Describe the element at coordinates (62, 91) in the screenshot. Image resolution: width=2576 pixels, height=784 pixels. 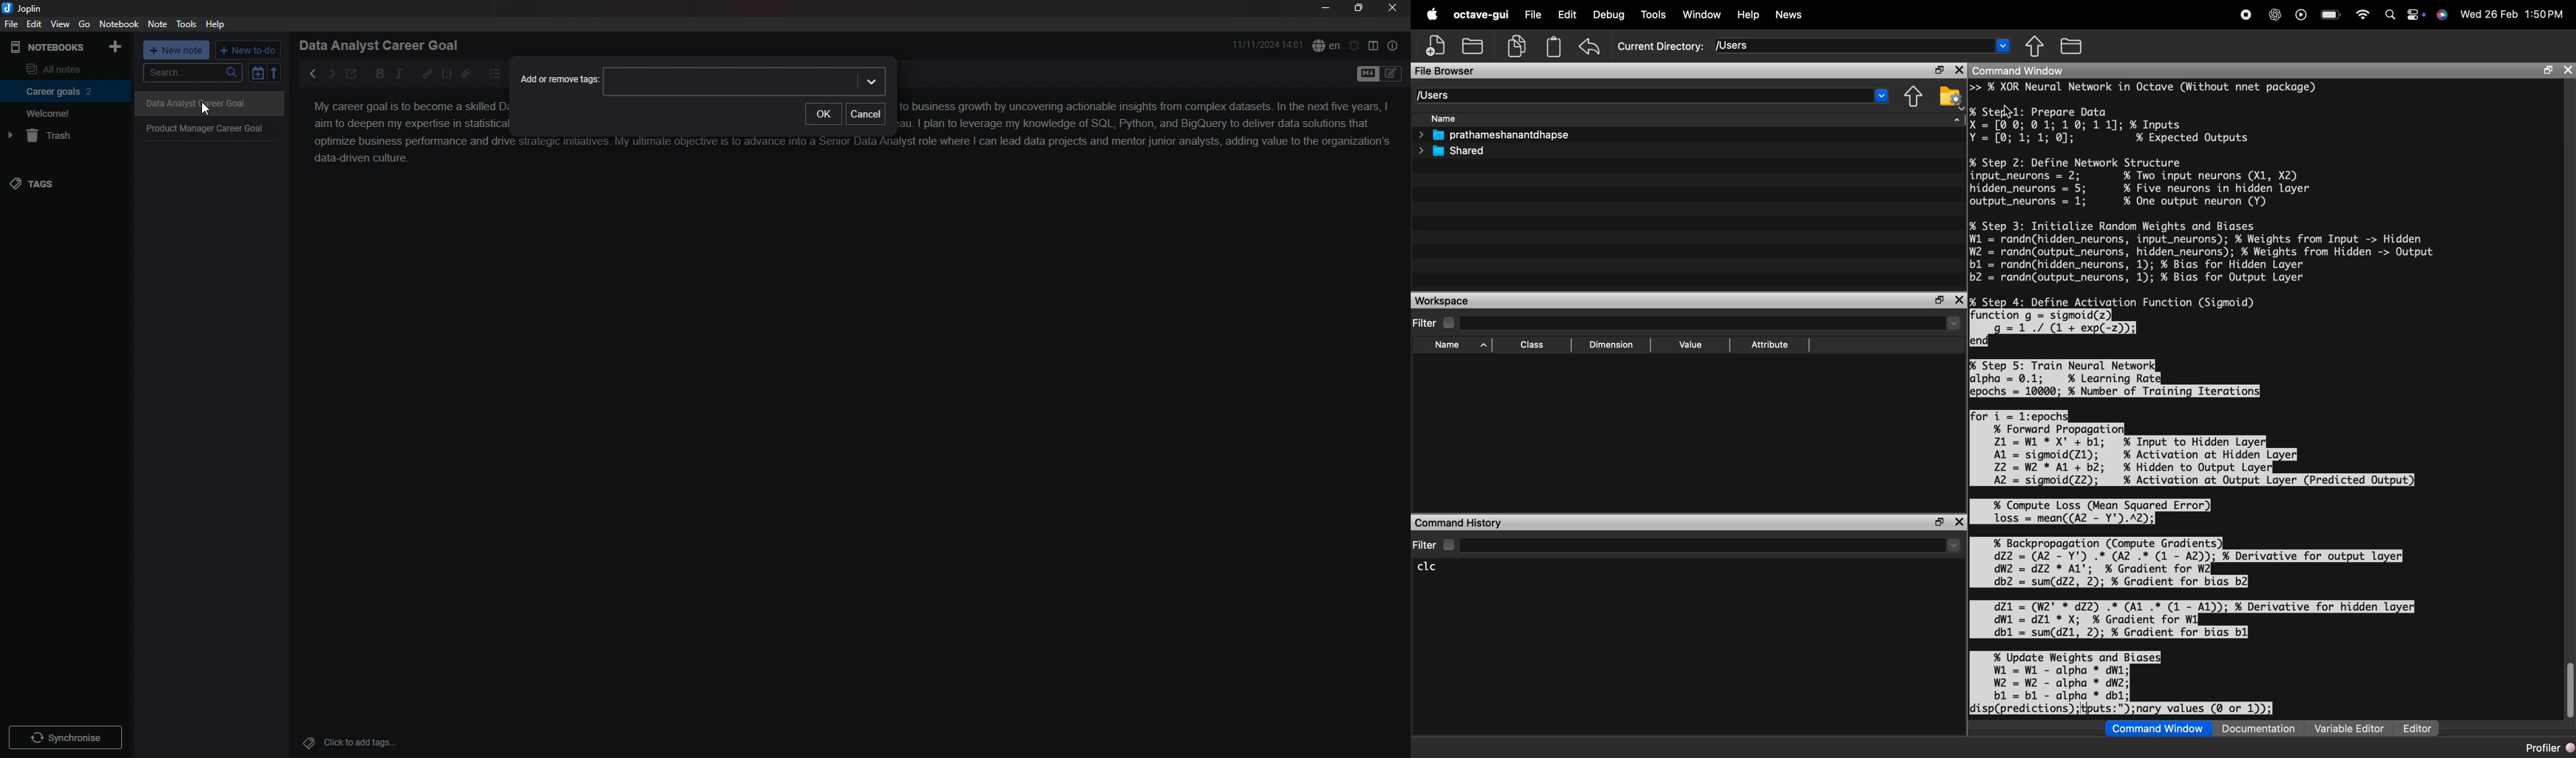
I see `Career goals 2` at that location.